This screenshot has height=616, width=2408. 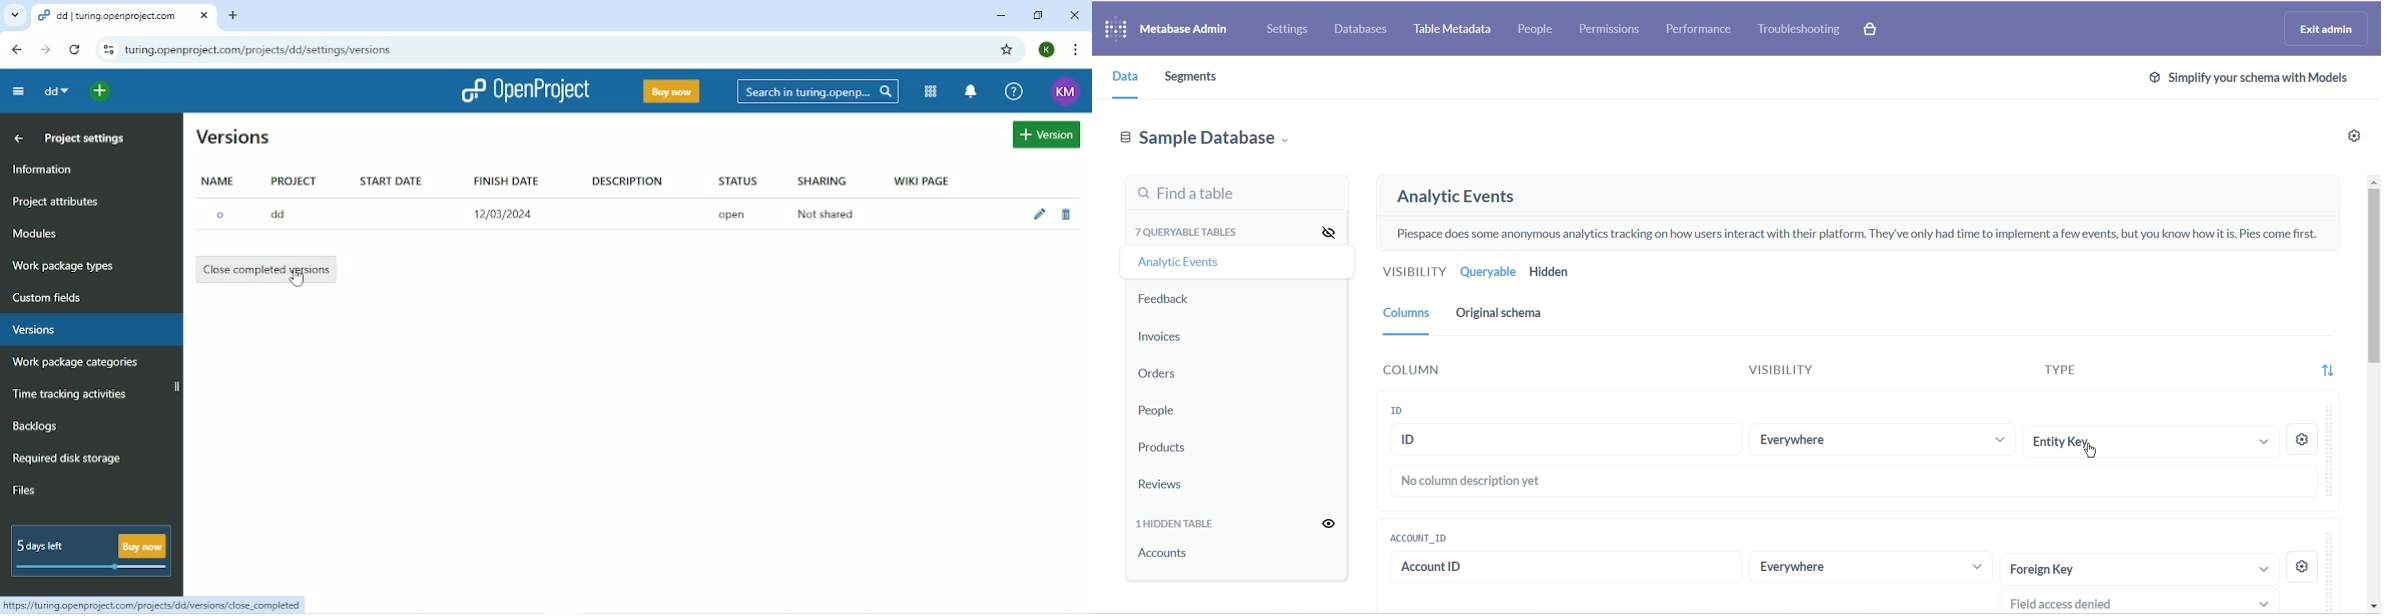 I want to click on Modules, so click(x=37, y=234).